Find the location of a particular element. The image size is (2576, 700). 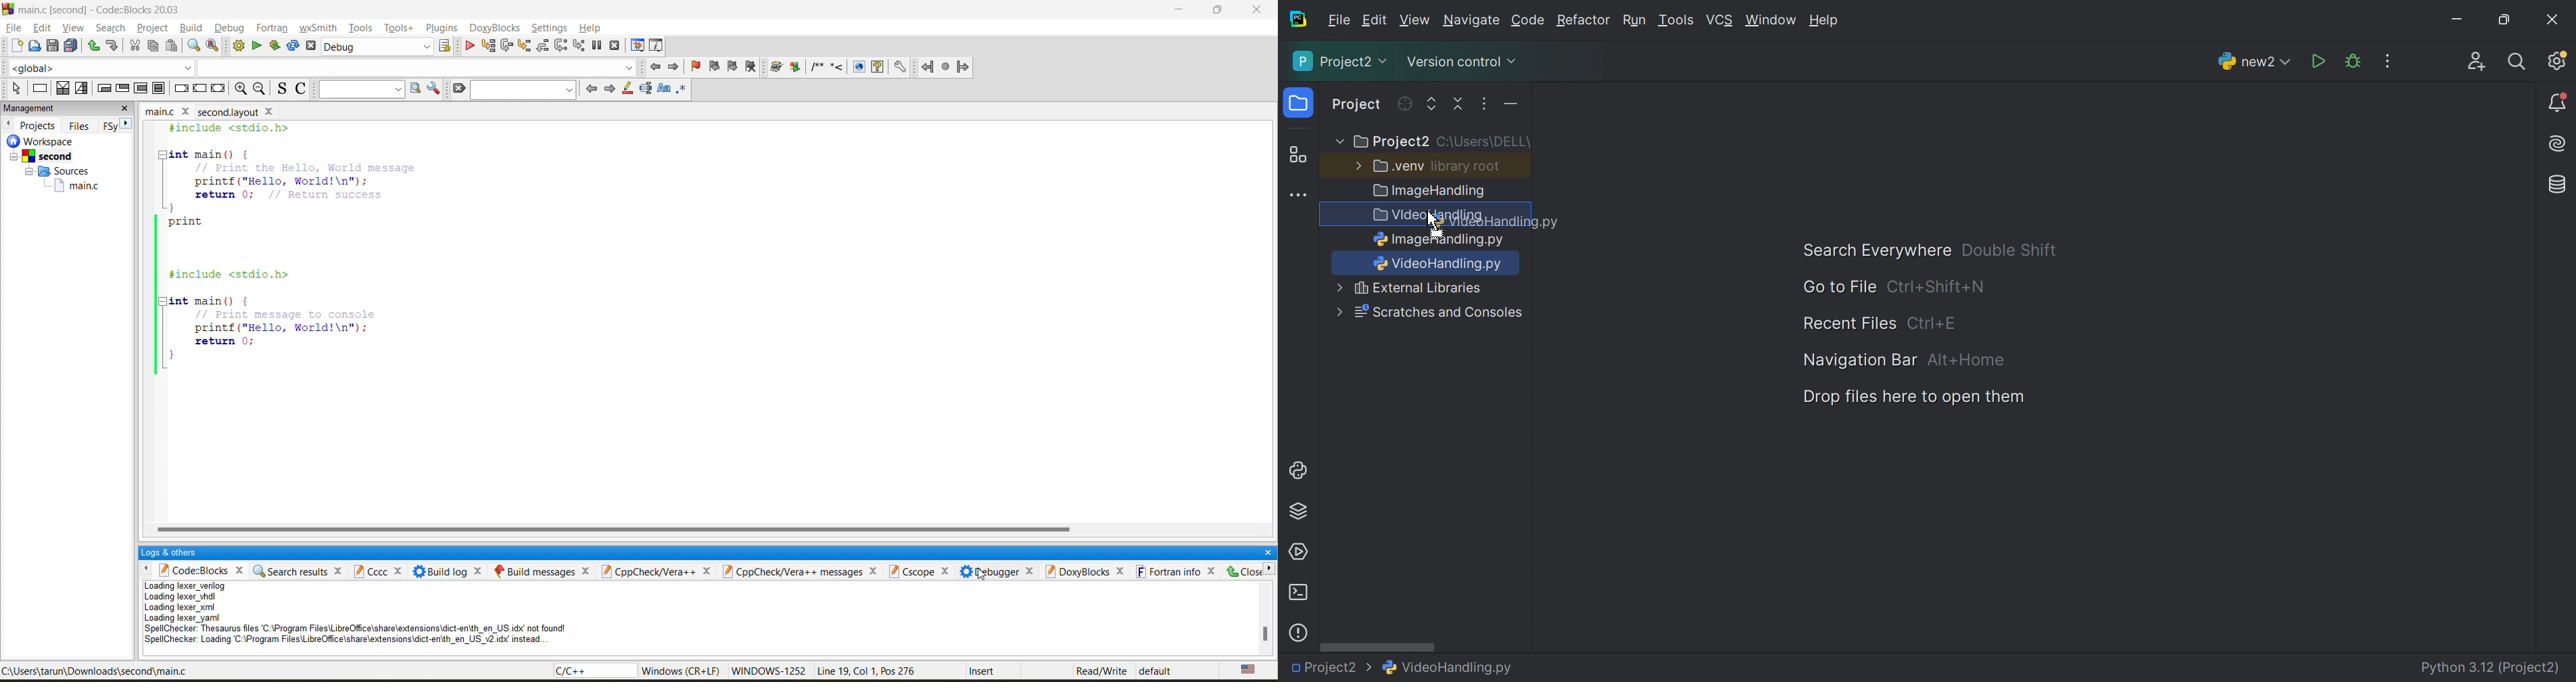

various info is located at coordinates (659, 46).